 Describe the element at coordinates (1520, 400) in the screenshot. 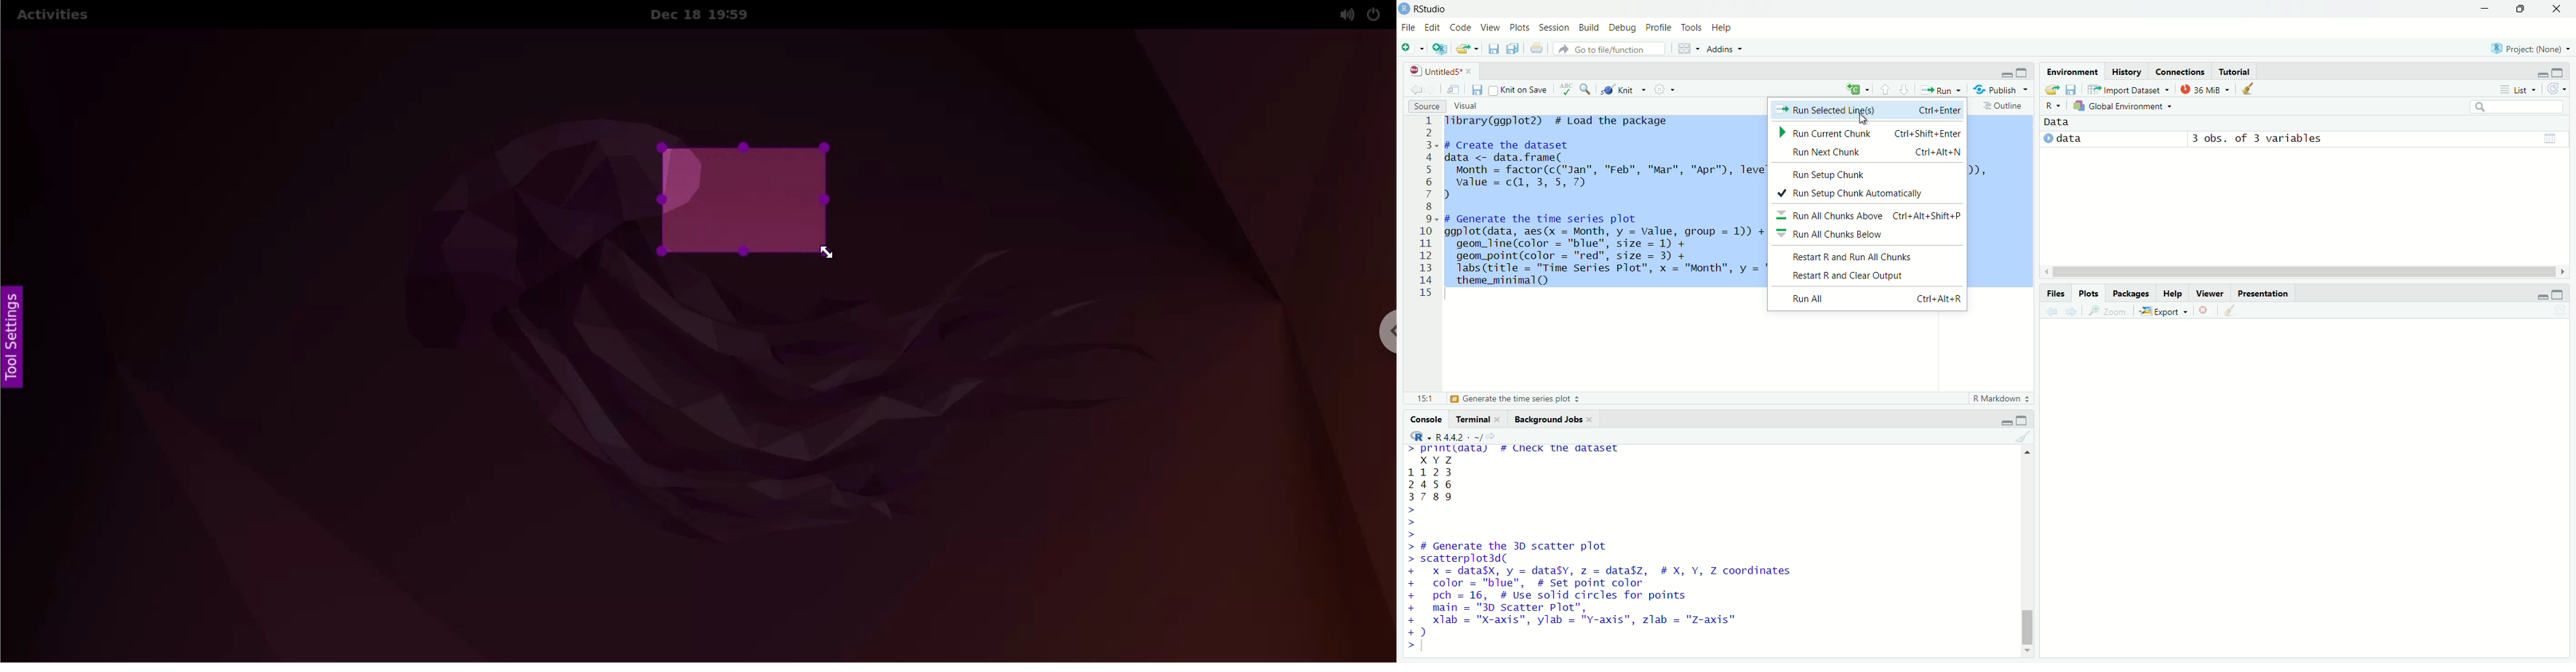

I see `generate the time series plot` at that location.